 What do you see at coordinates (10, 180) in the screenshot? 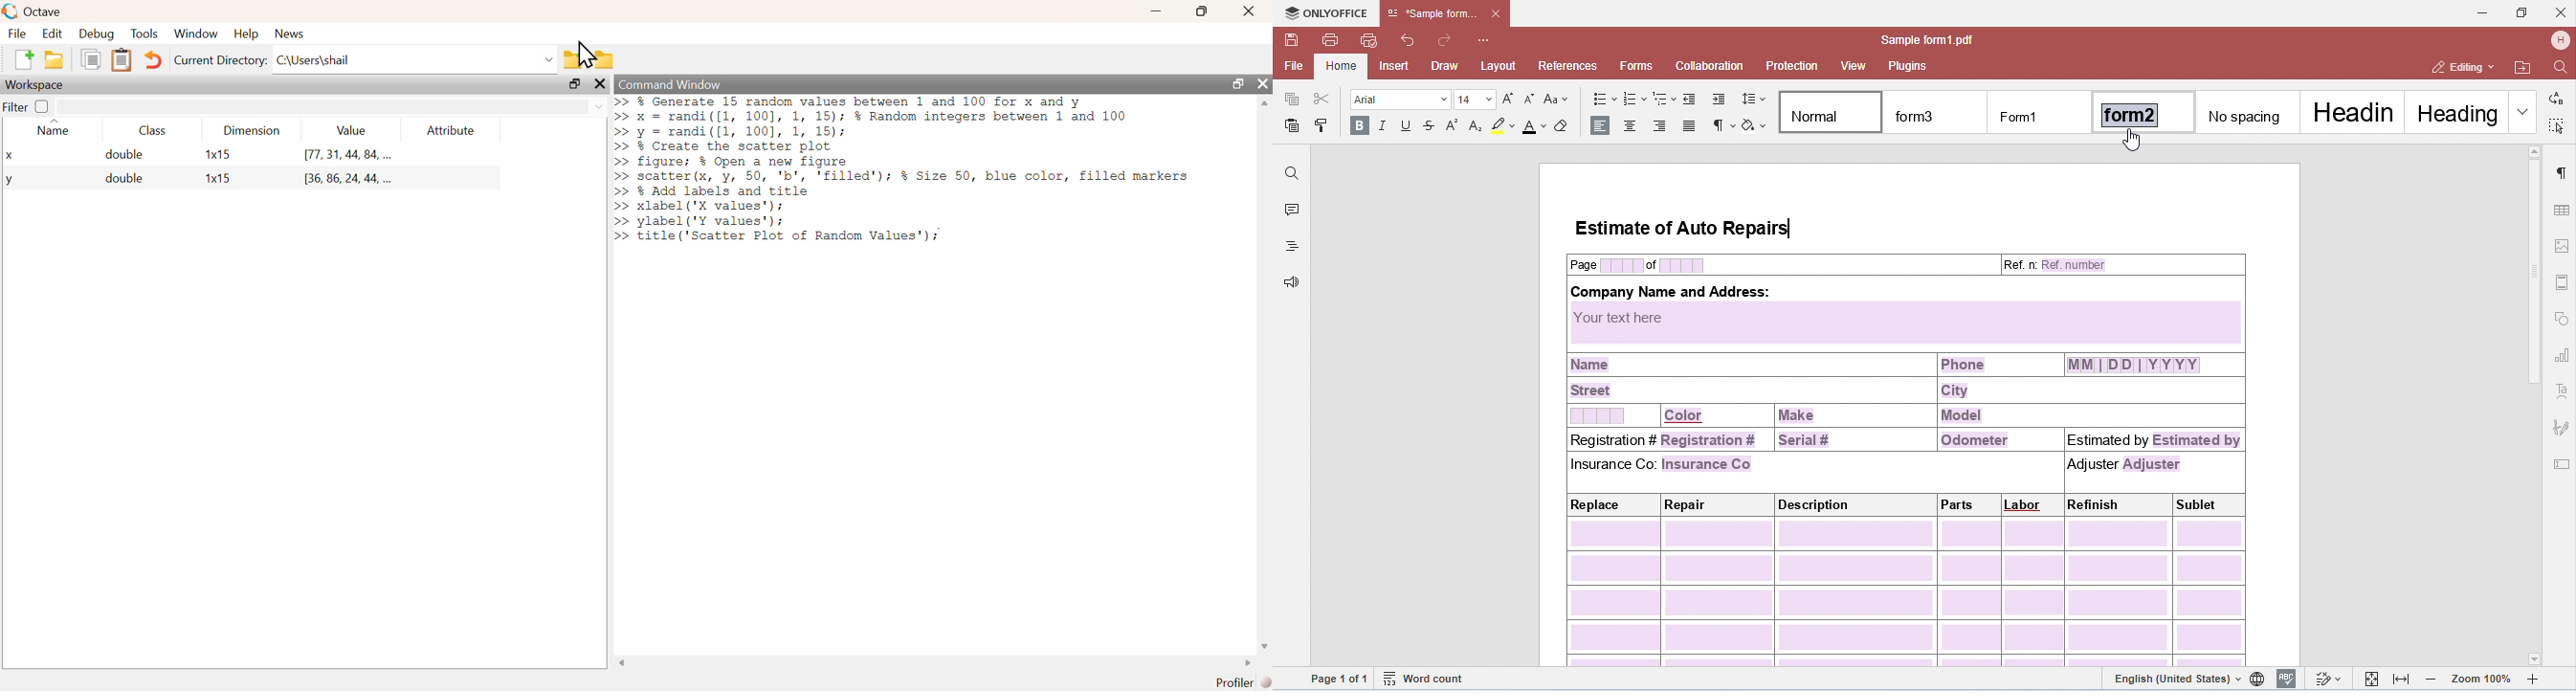
I see `y` at bounding box center [10, 180].